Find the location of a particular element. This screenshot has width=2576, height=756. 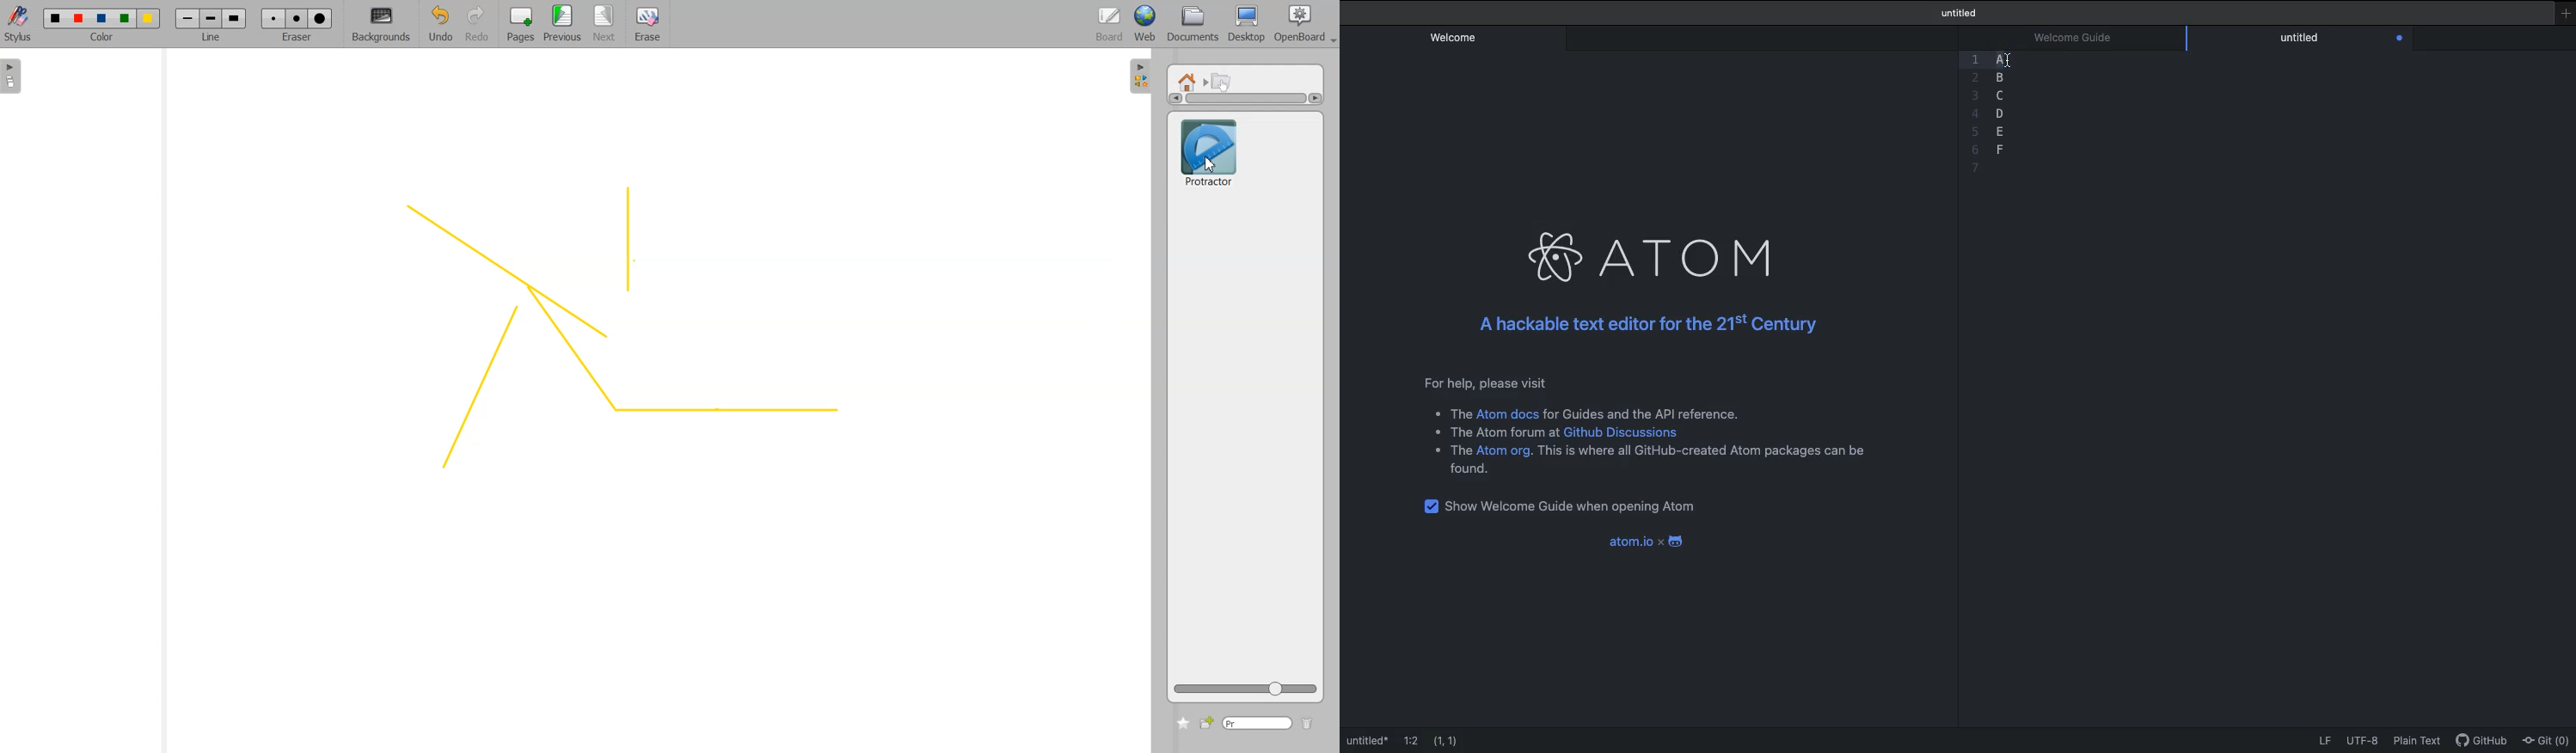

Stylus is located at coordinates (20, 23).